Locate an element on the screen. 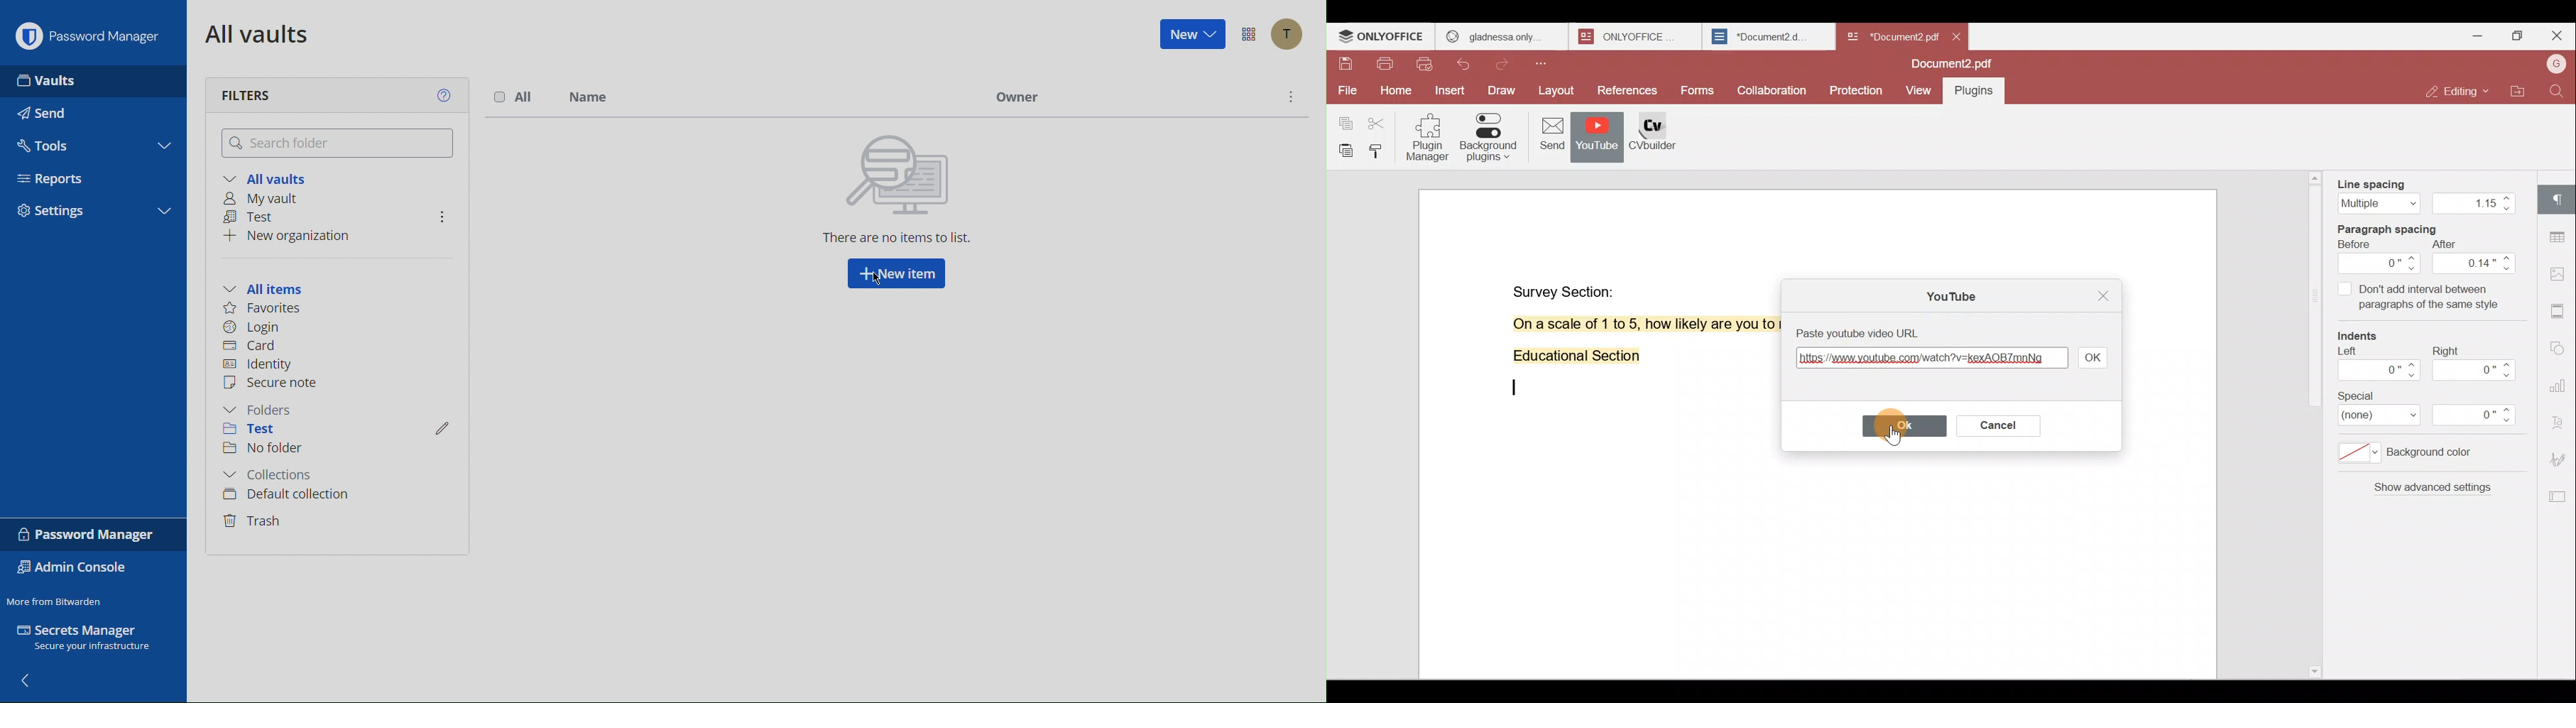 This screenshot has height=728, width=2576. Close is located at coordinates (2556, 36).